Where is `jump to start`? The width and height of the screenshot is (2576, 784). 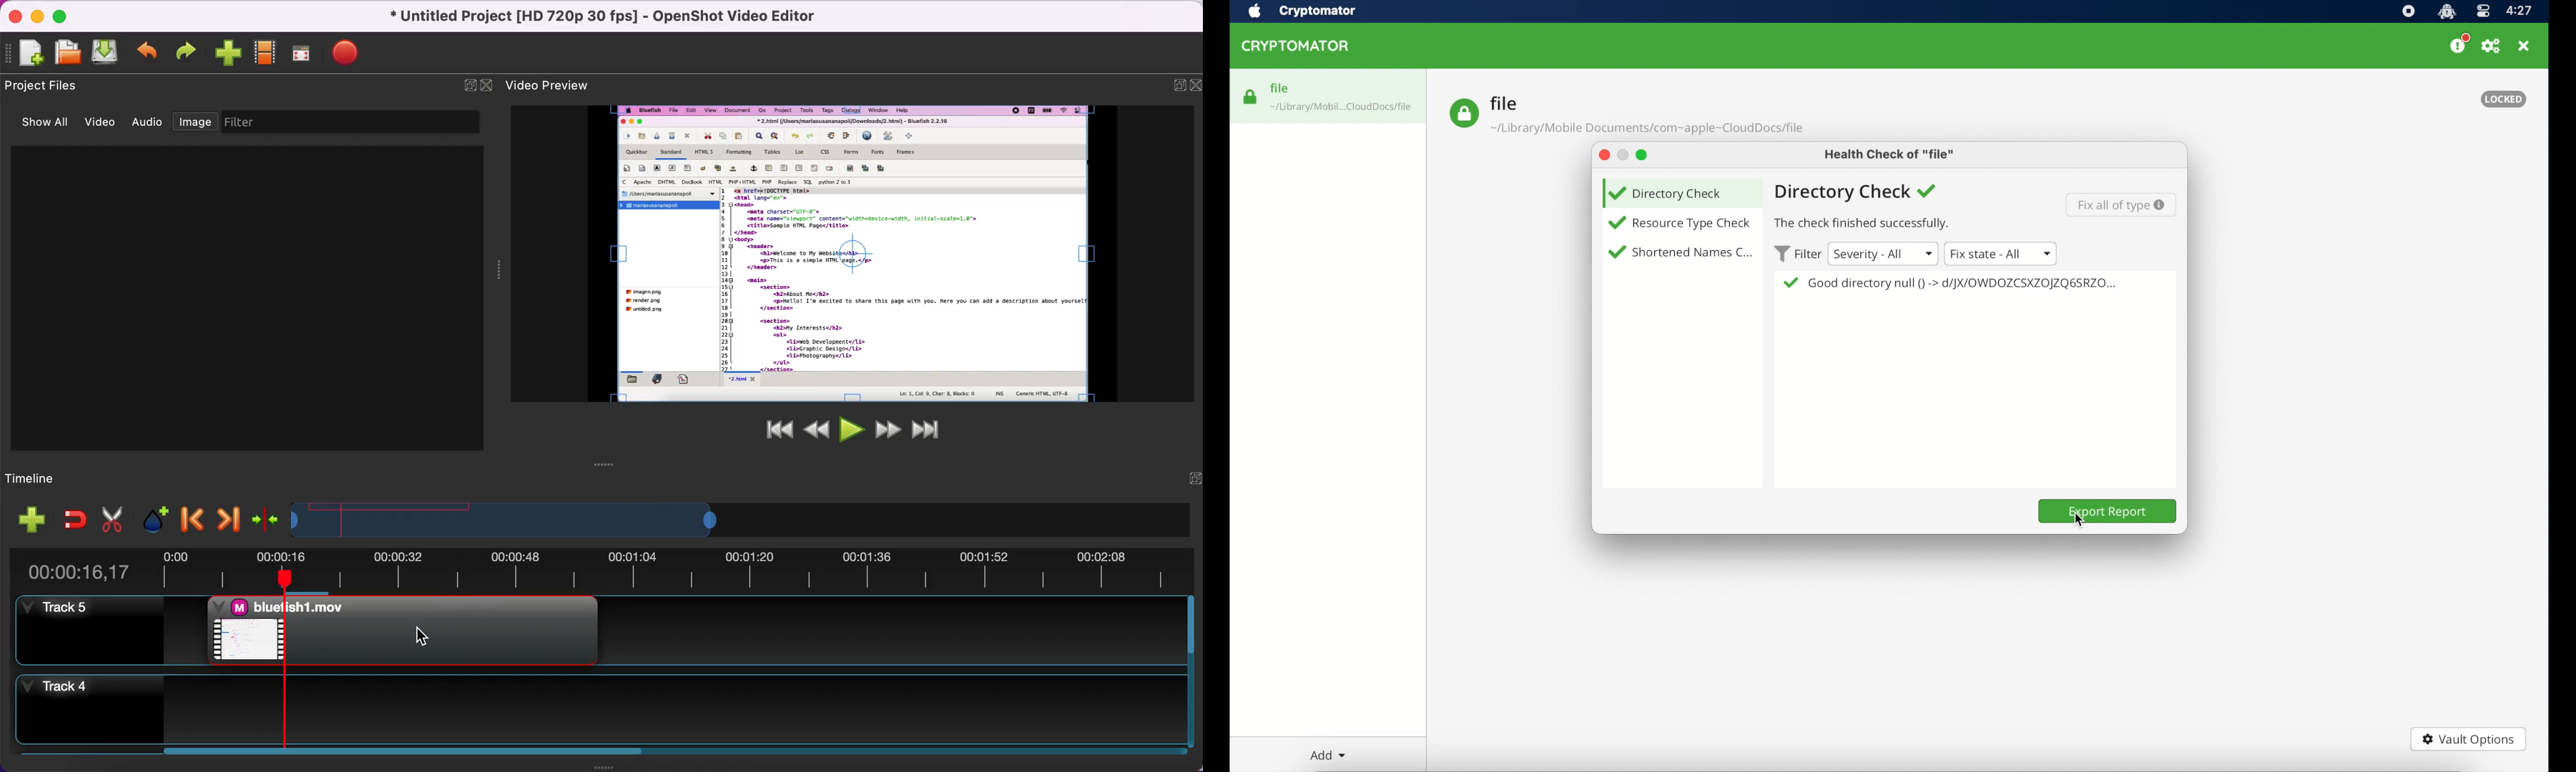
jump to start is located at coordinates (772, 435).